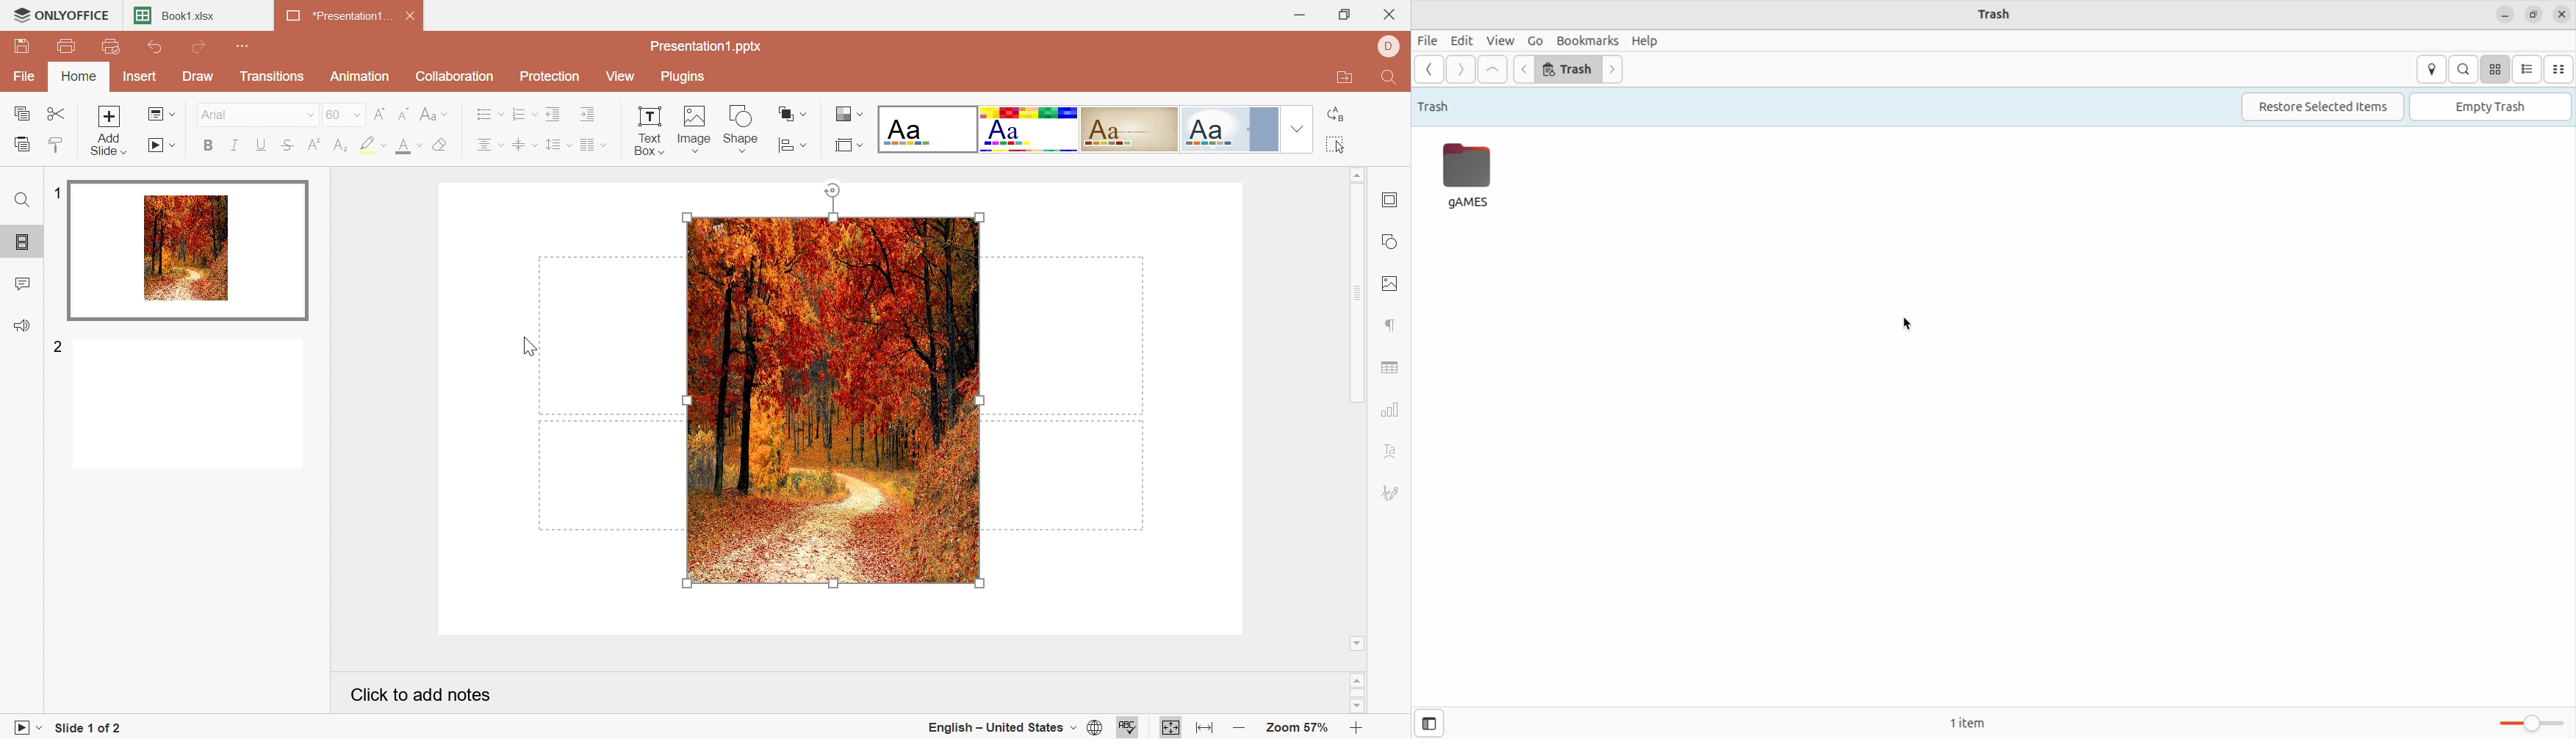 This screenshot has height=756, width=2576. I want to click on Select slide layout, so click(849, 144).